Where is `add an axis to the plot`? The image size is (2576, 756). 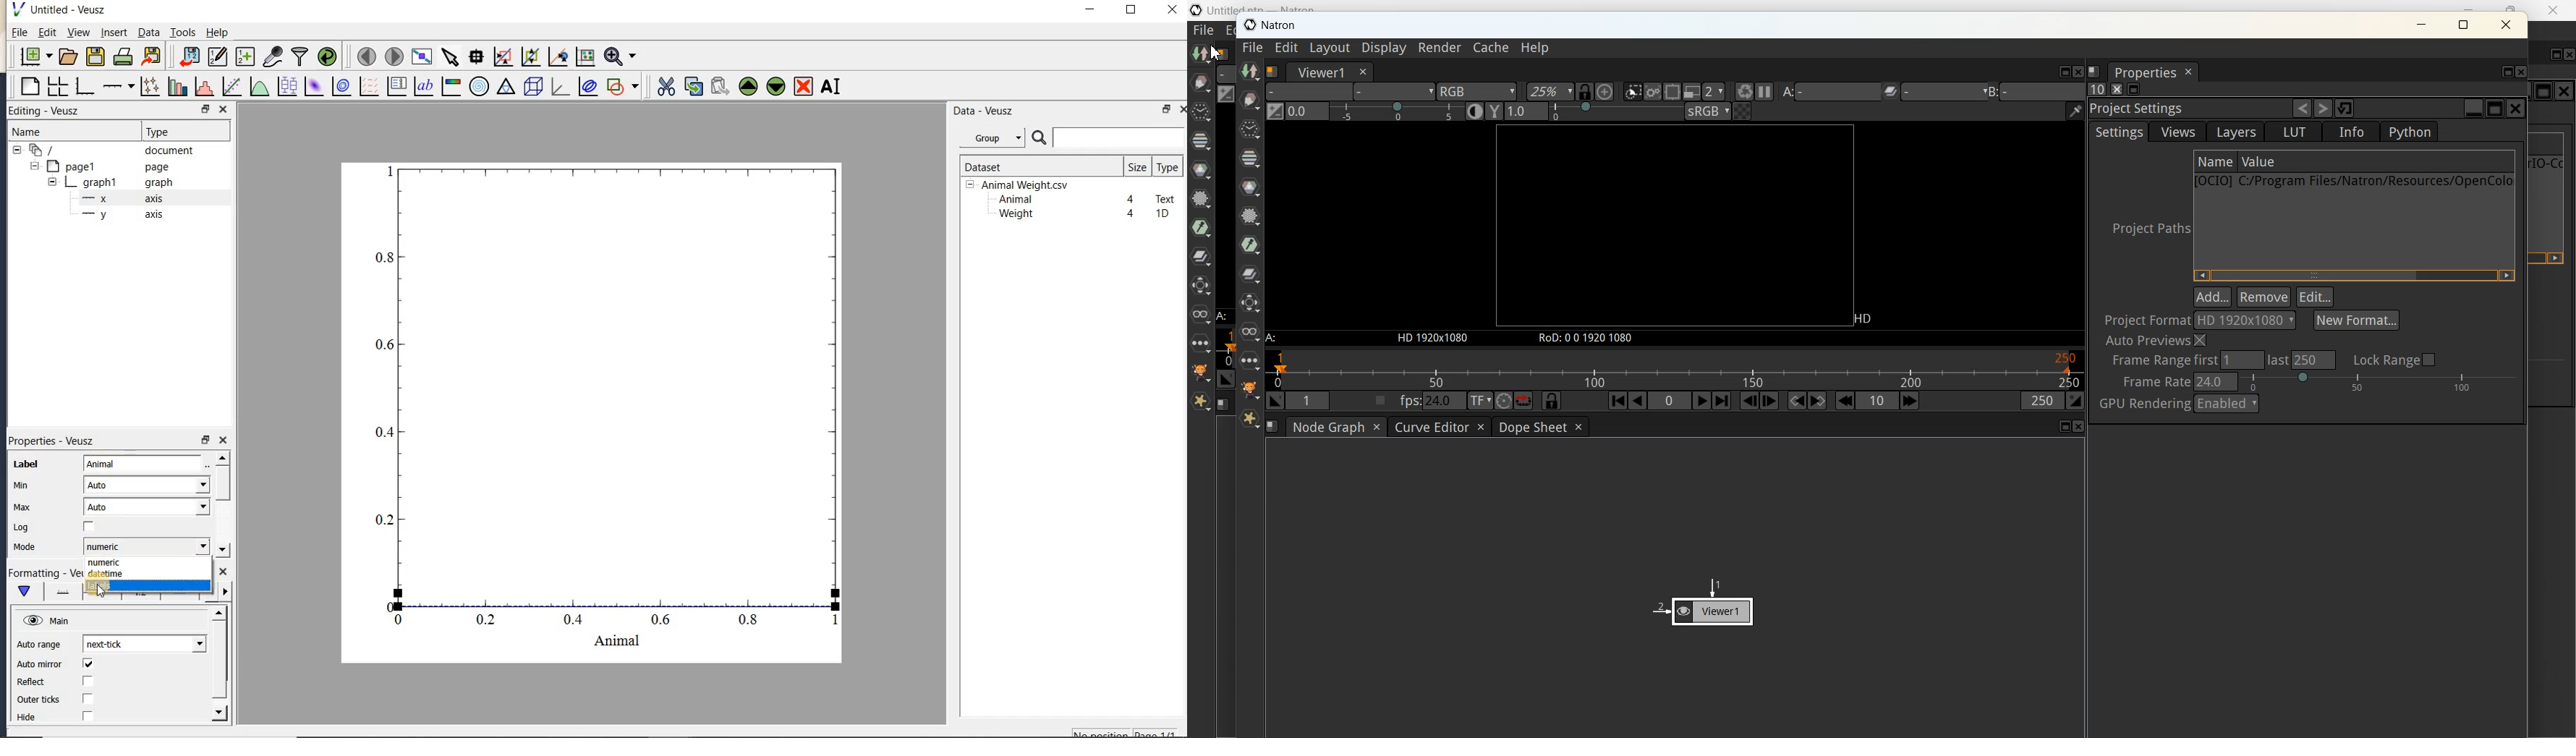 add an axis to the plot is located at coordinates (118, 86).